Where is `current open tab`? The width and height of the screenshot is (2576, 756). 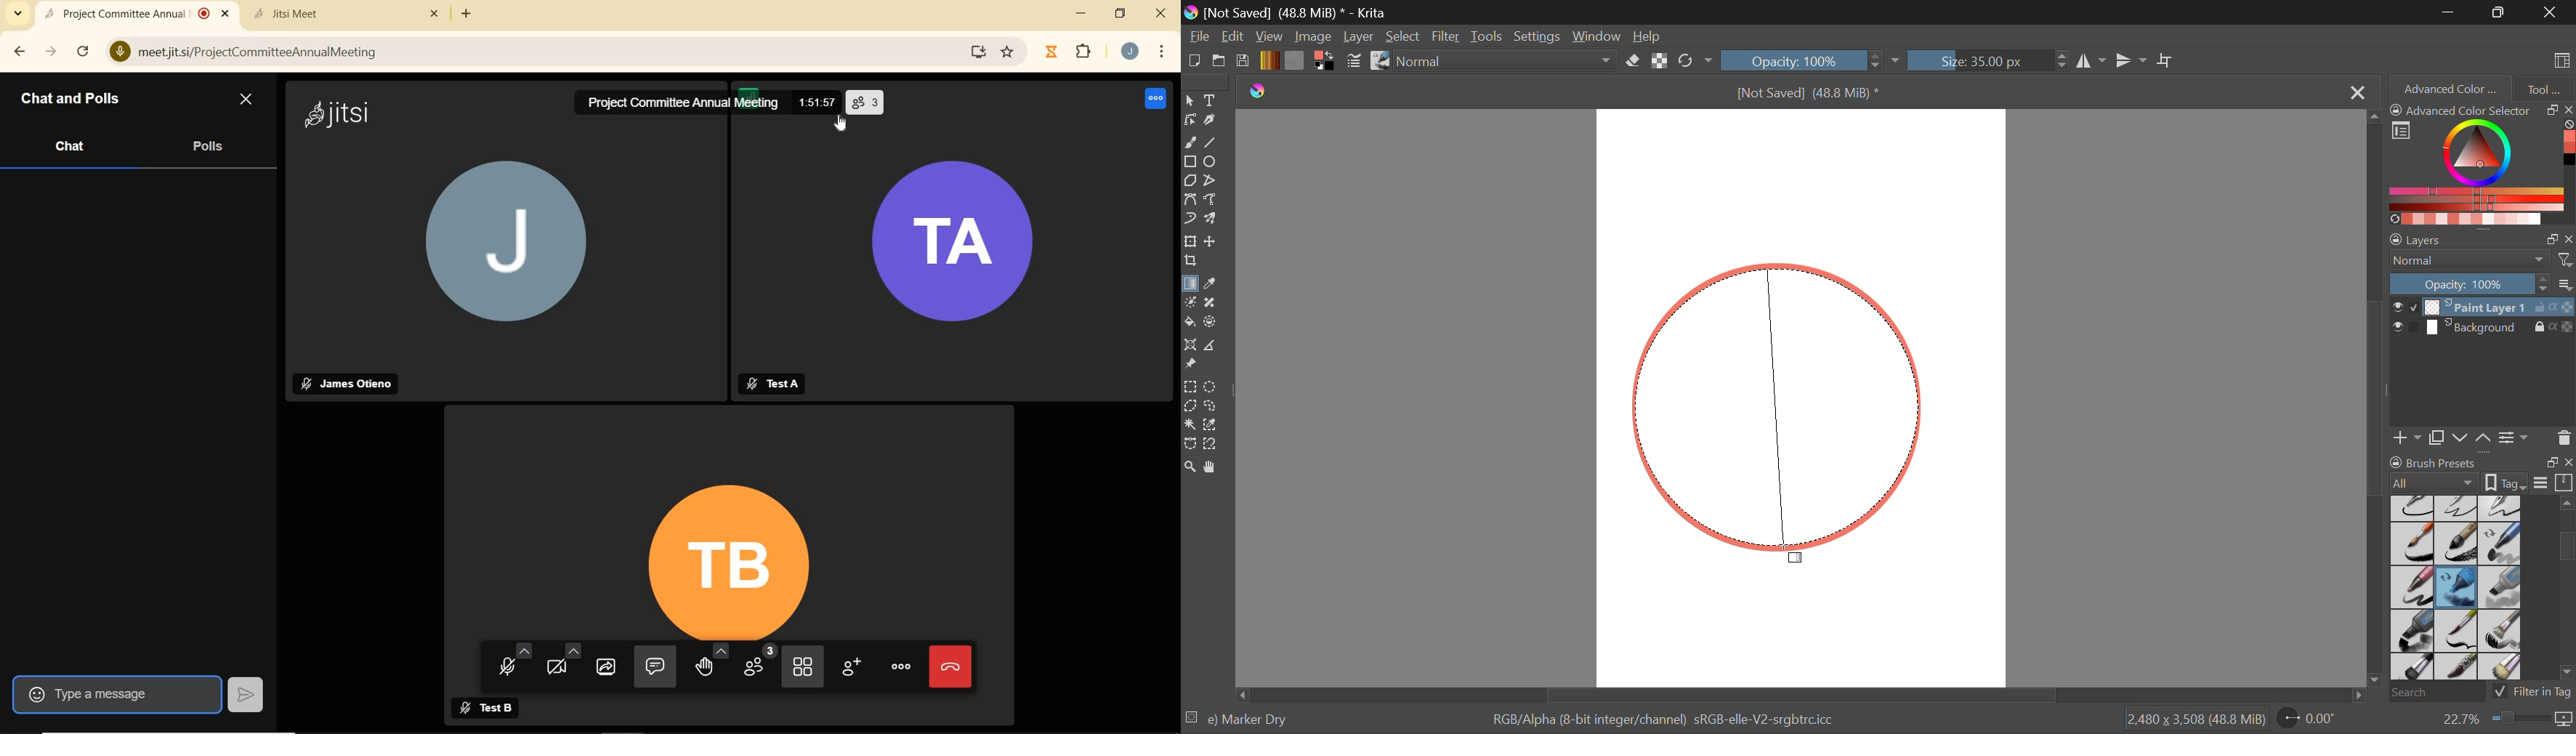 current open tab is located at coordinates (124, 14).